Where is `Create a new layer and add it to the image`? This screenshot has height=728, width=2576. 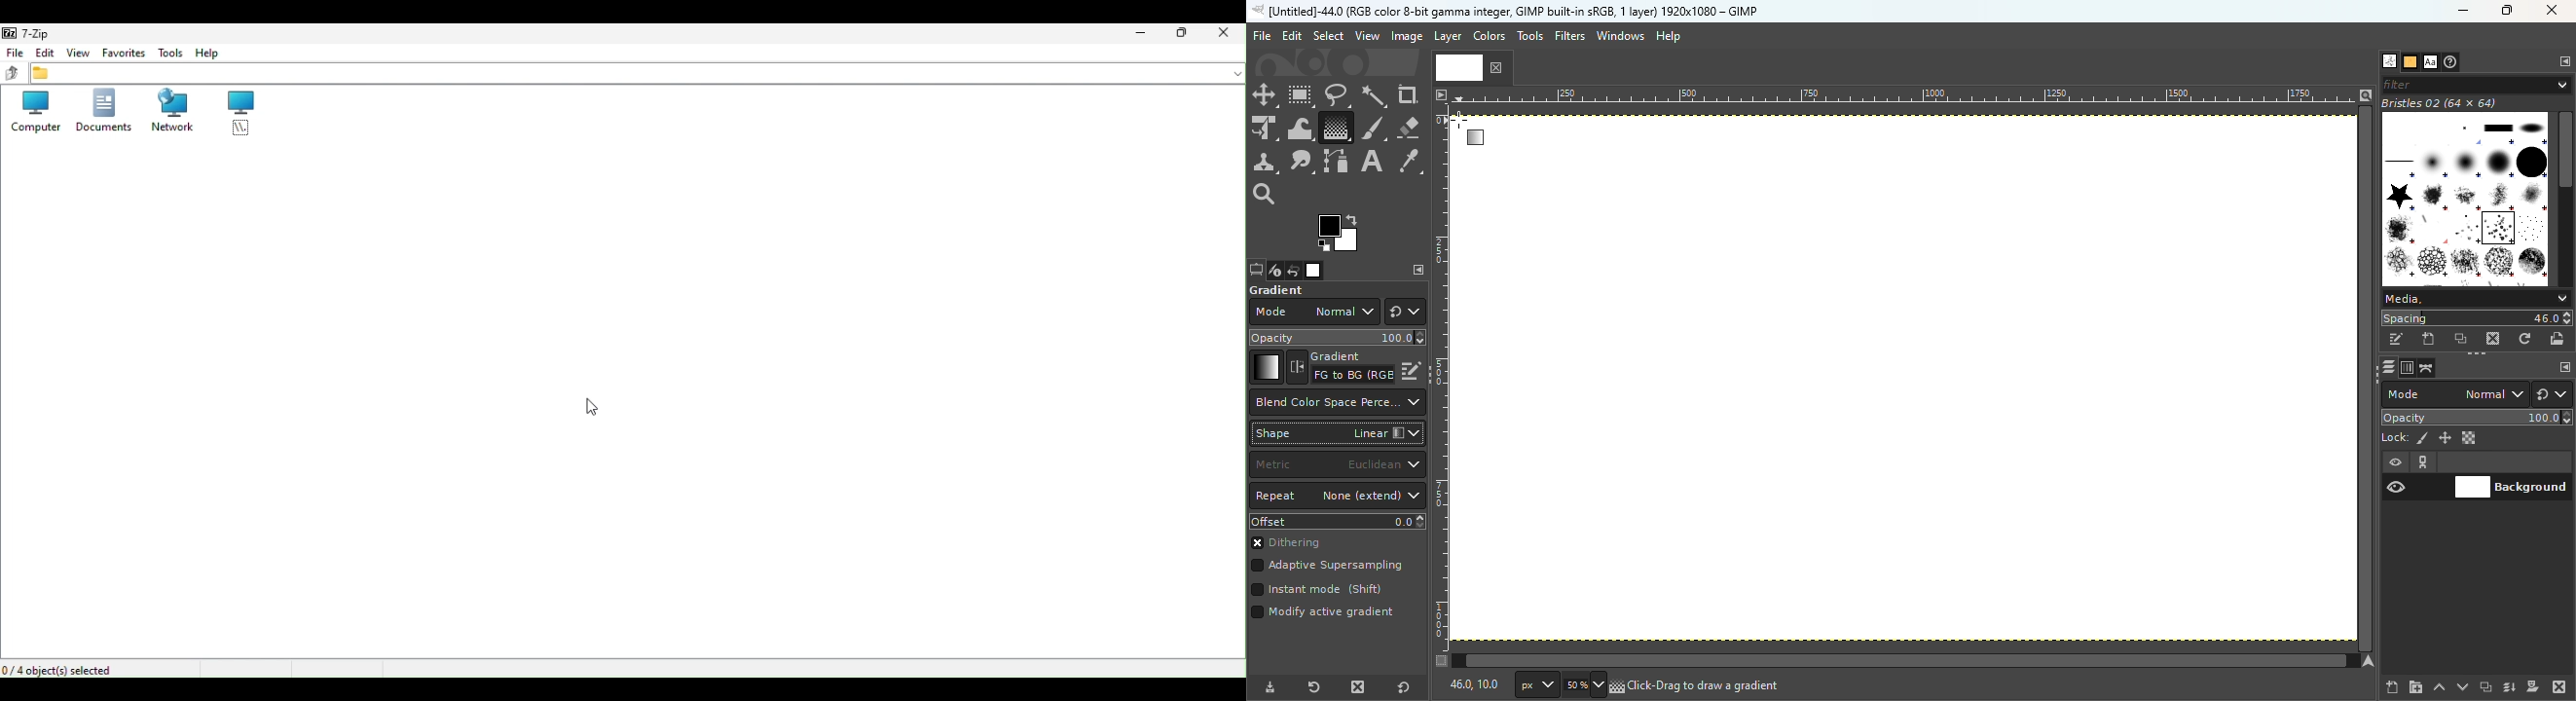
Create a new layer and add it to the image is located at coordinates (2393, 687).